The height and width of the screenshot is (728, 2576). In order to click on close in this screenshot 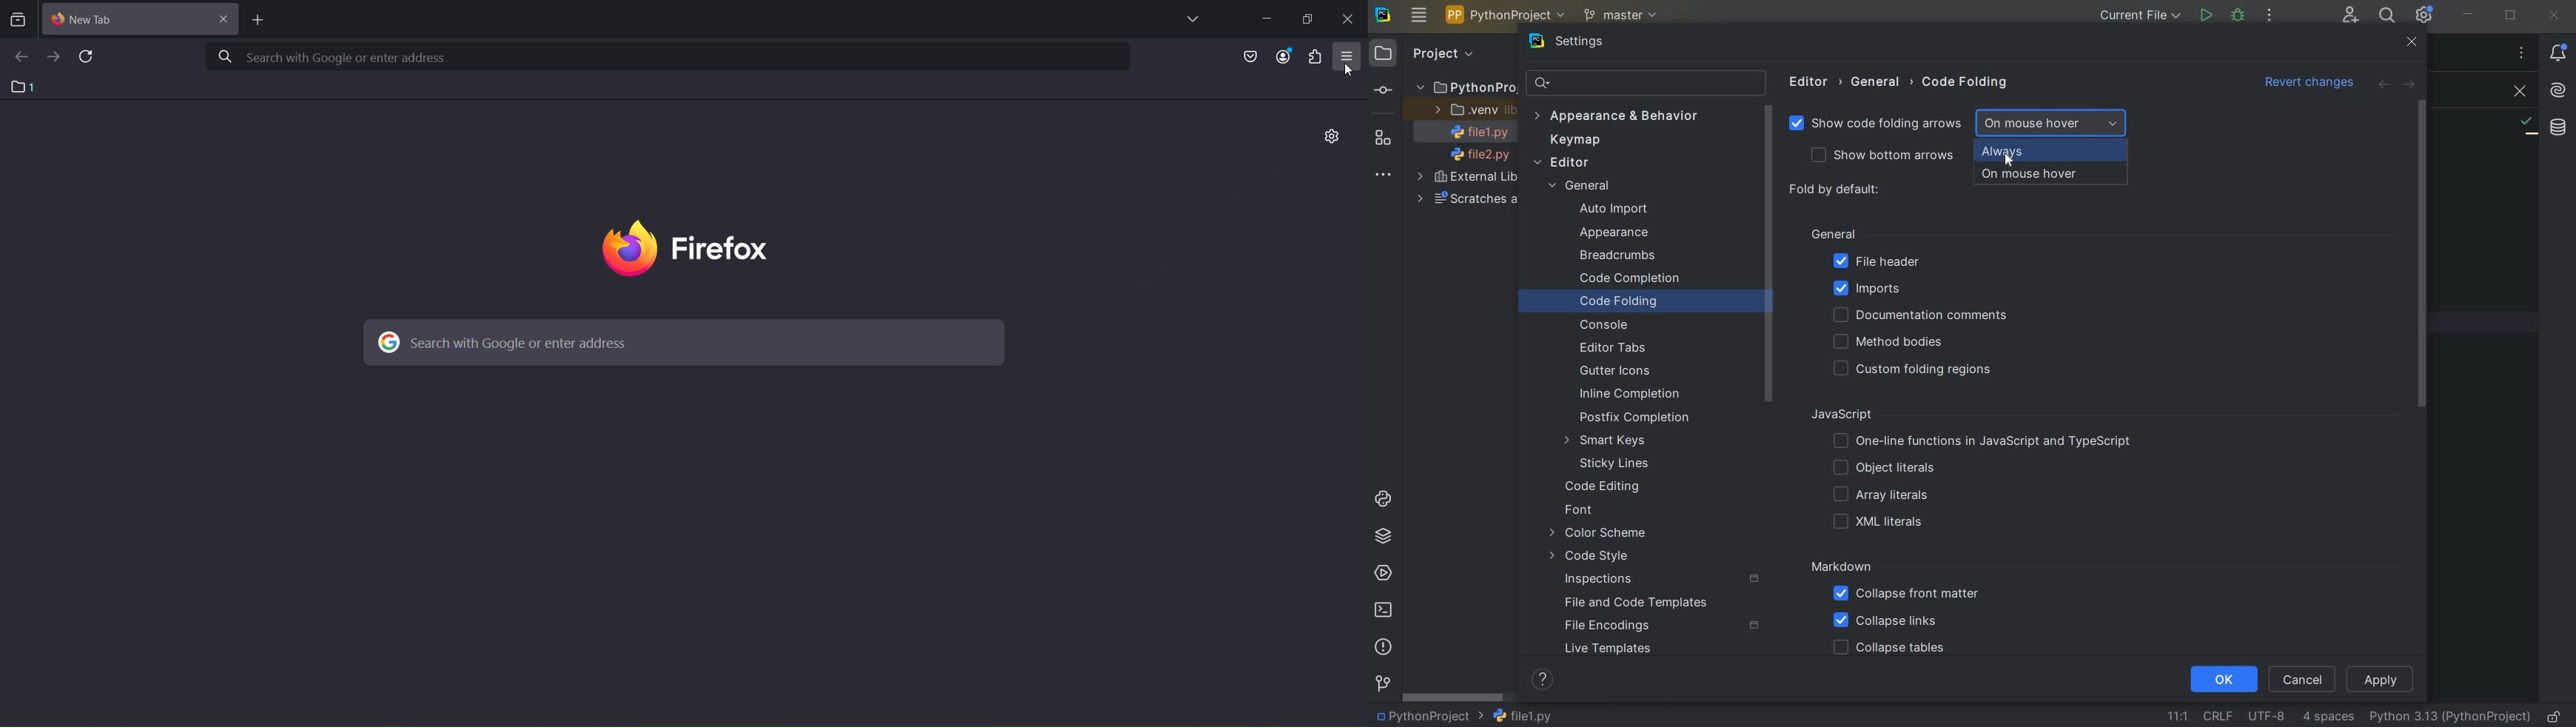, I will do `click(223, 22)`.